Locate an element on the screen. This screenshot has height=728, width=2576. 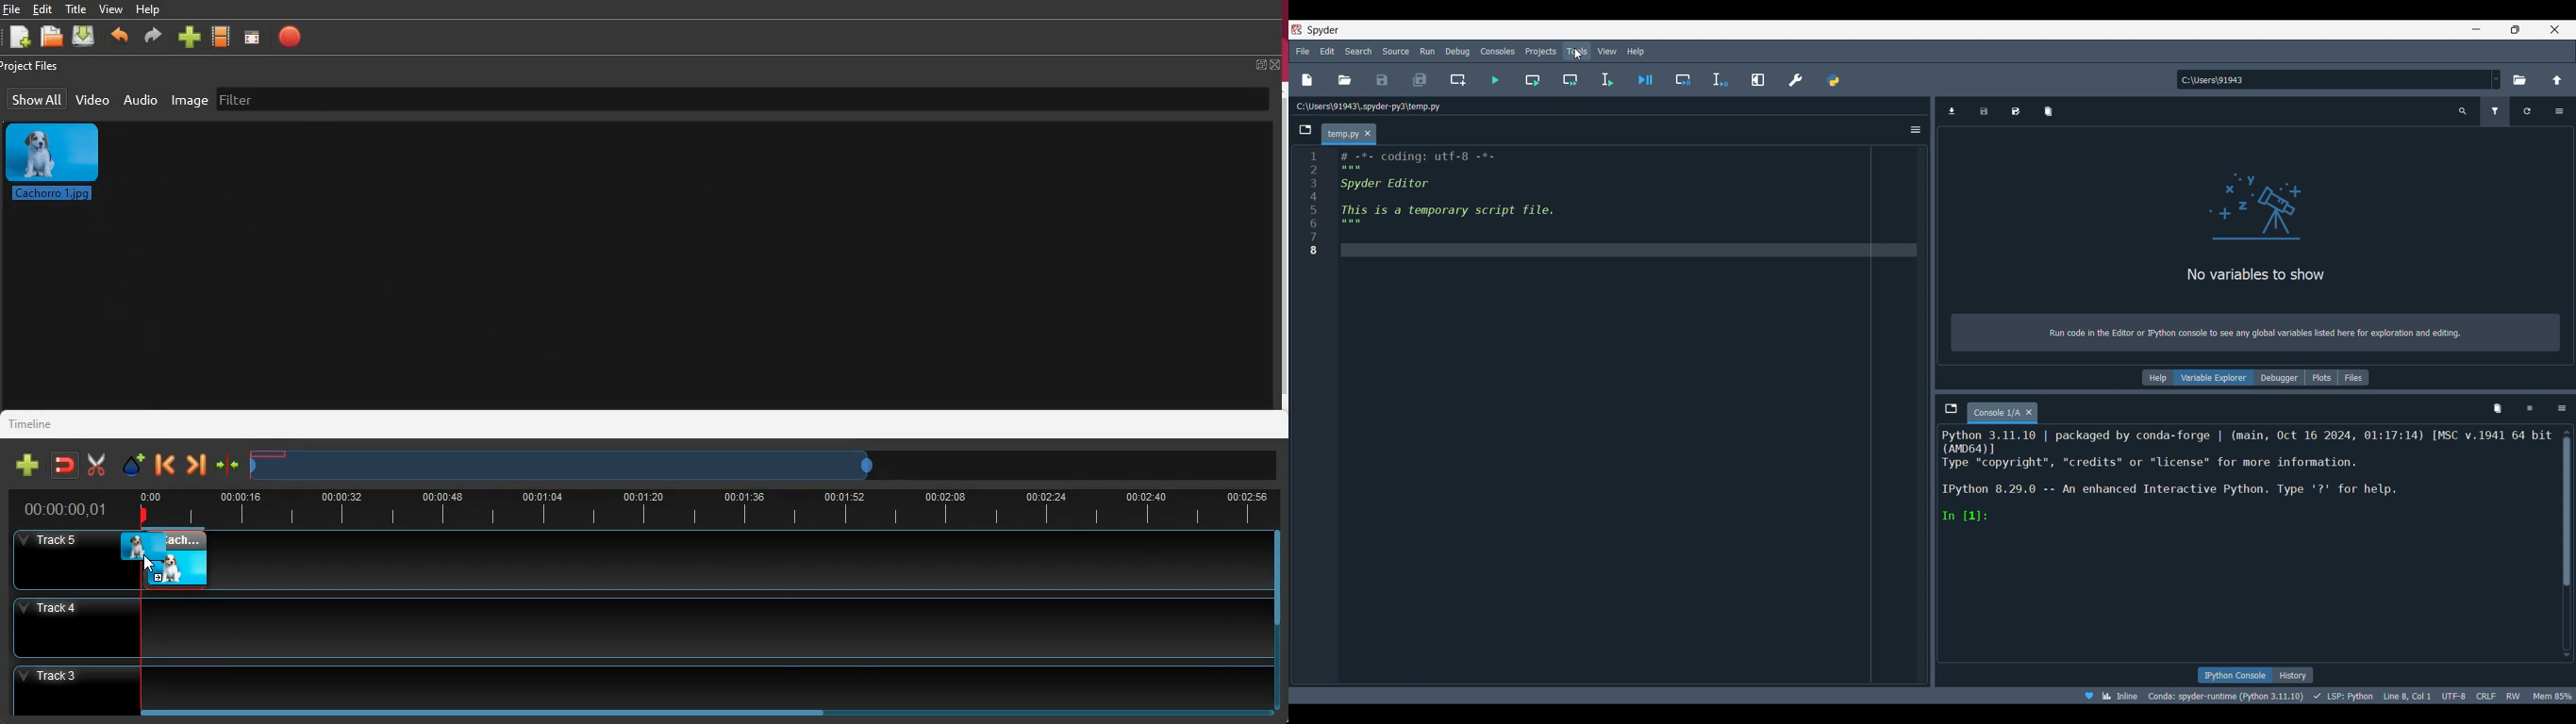
Variable explorer, current selection highlighted is located at coordinates (2213, 377).